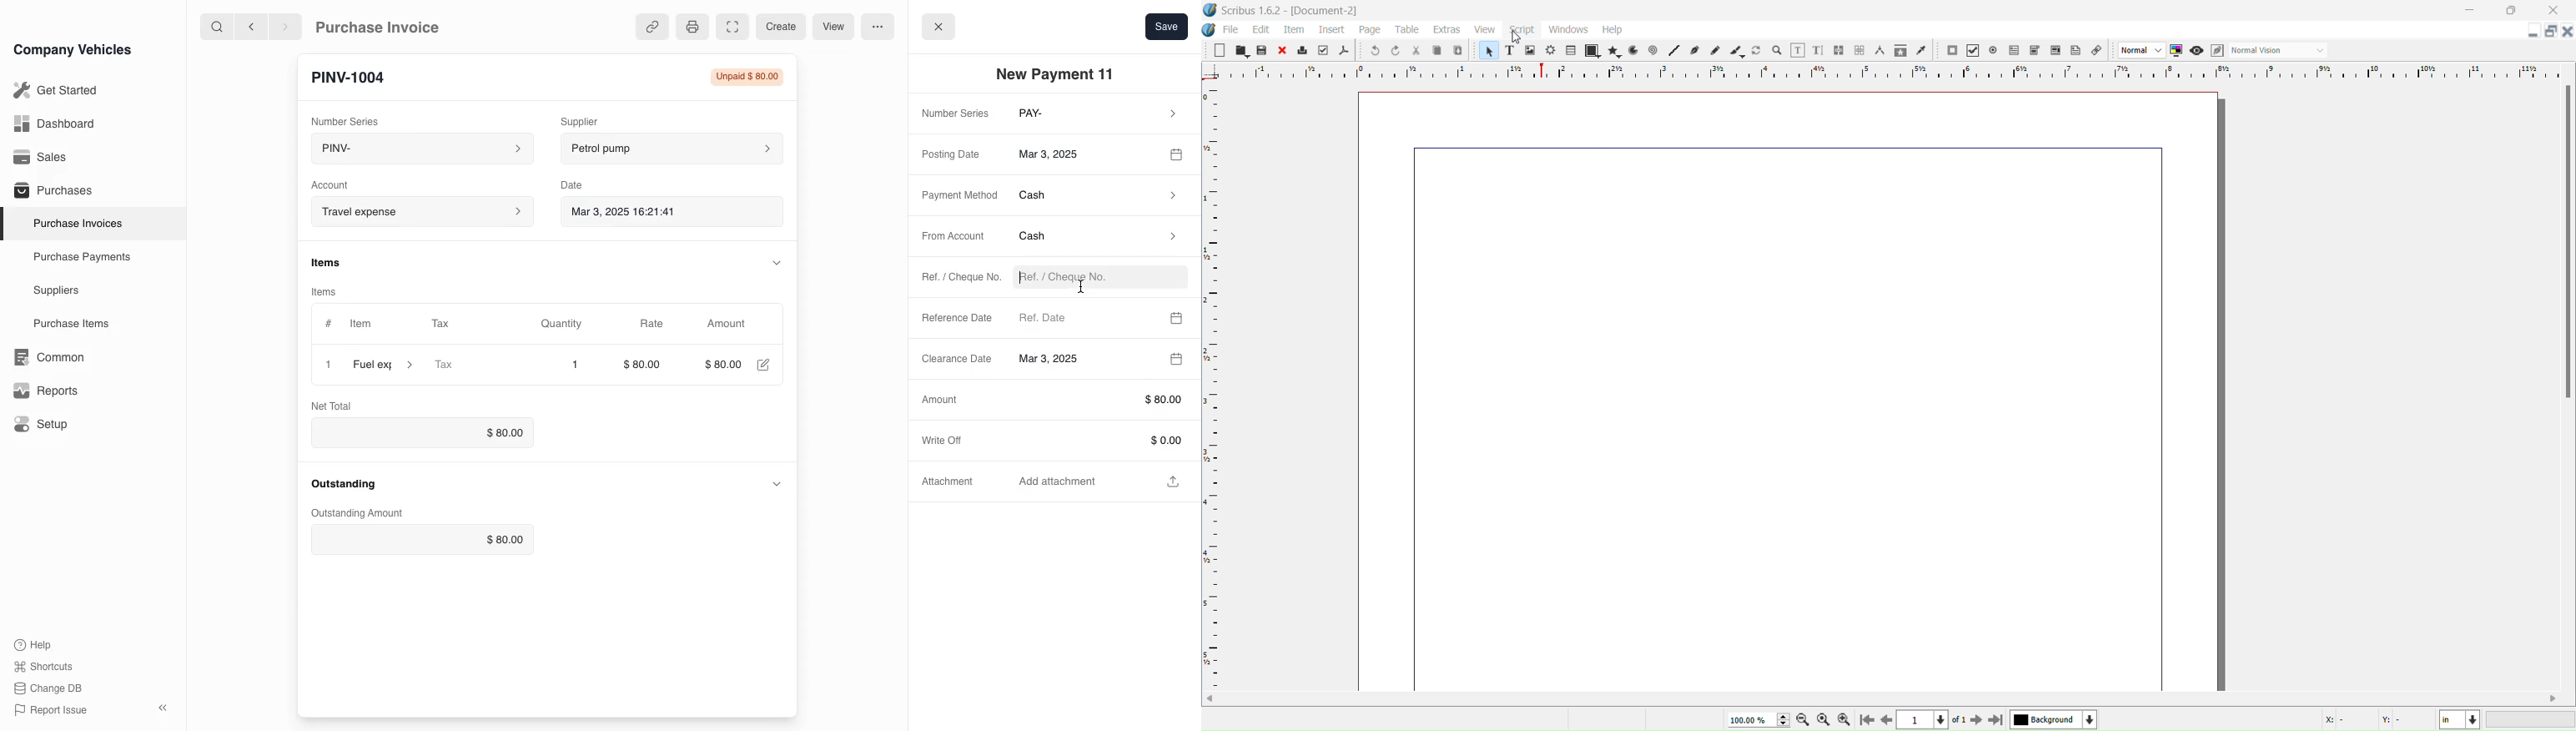 Image resolution: width=2576 pixels, height=756 pixels. What do you see at coordinates (335, 261) in the screenshot?
I see `items` at bounding box center [335, 261].